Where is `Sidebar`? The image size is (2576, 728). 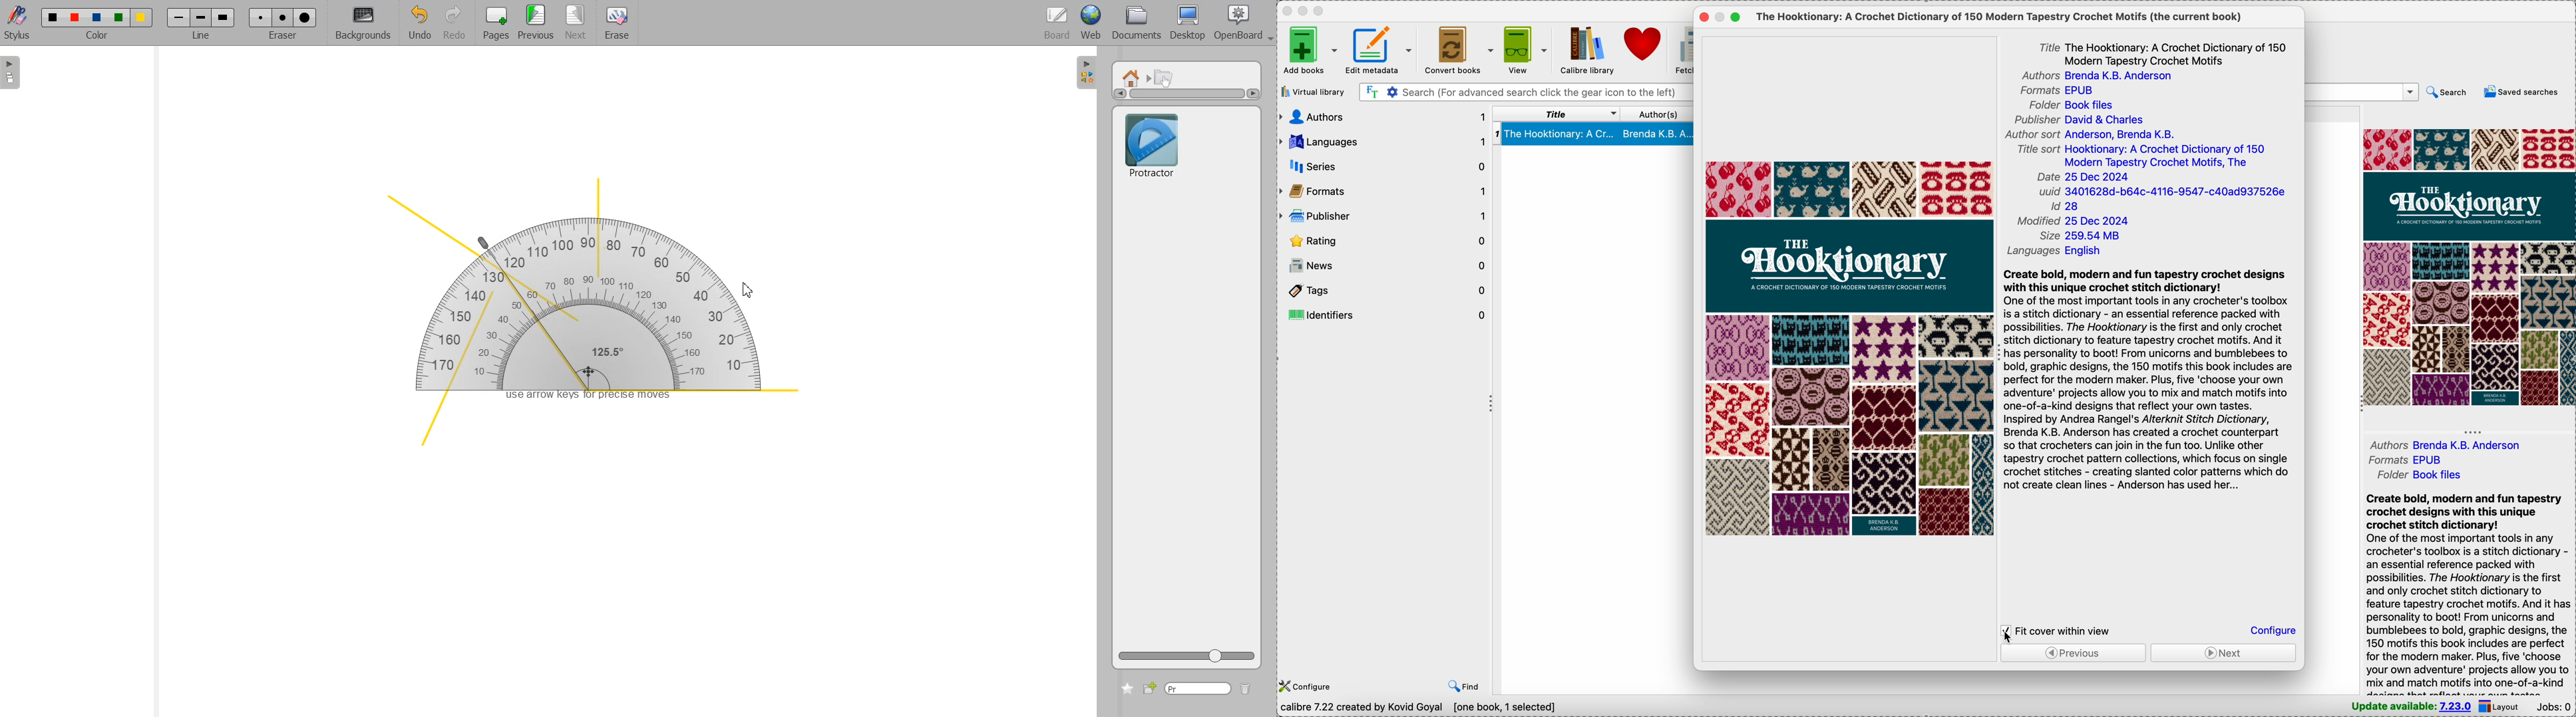 Sidebar is located at coordinates (1087, 71).